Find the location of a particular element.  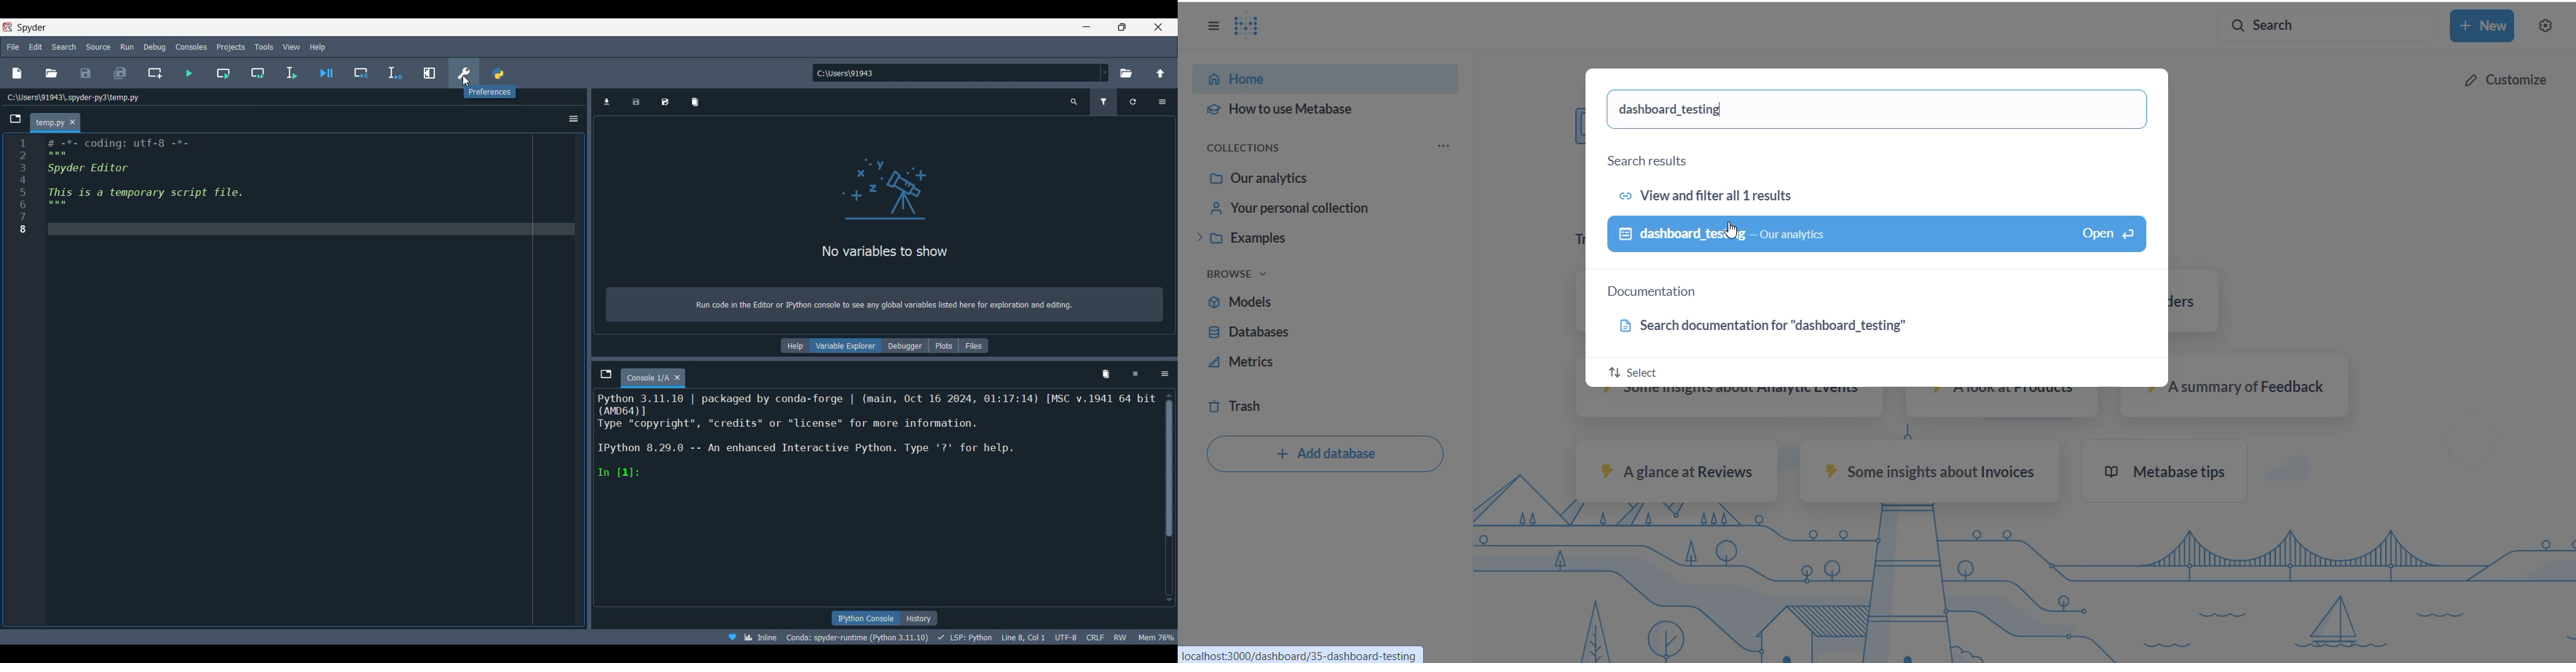

Debugger is located at coordinates (906, 346).